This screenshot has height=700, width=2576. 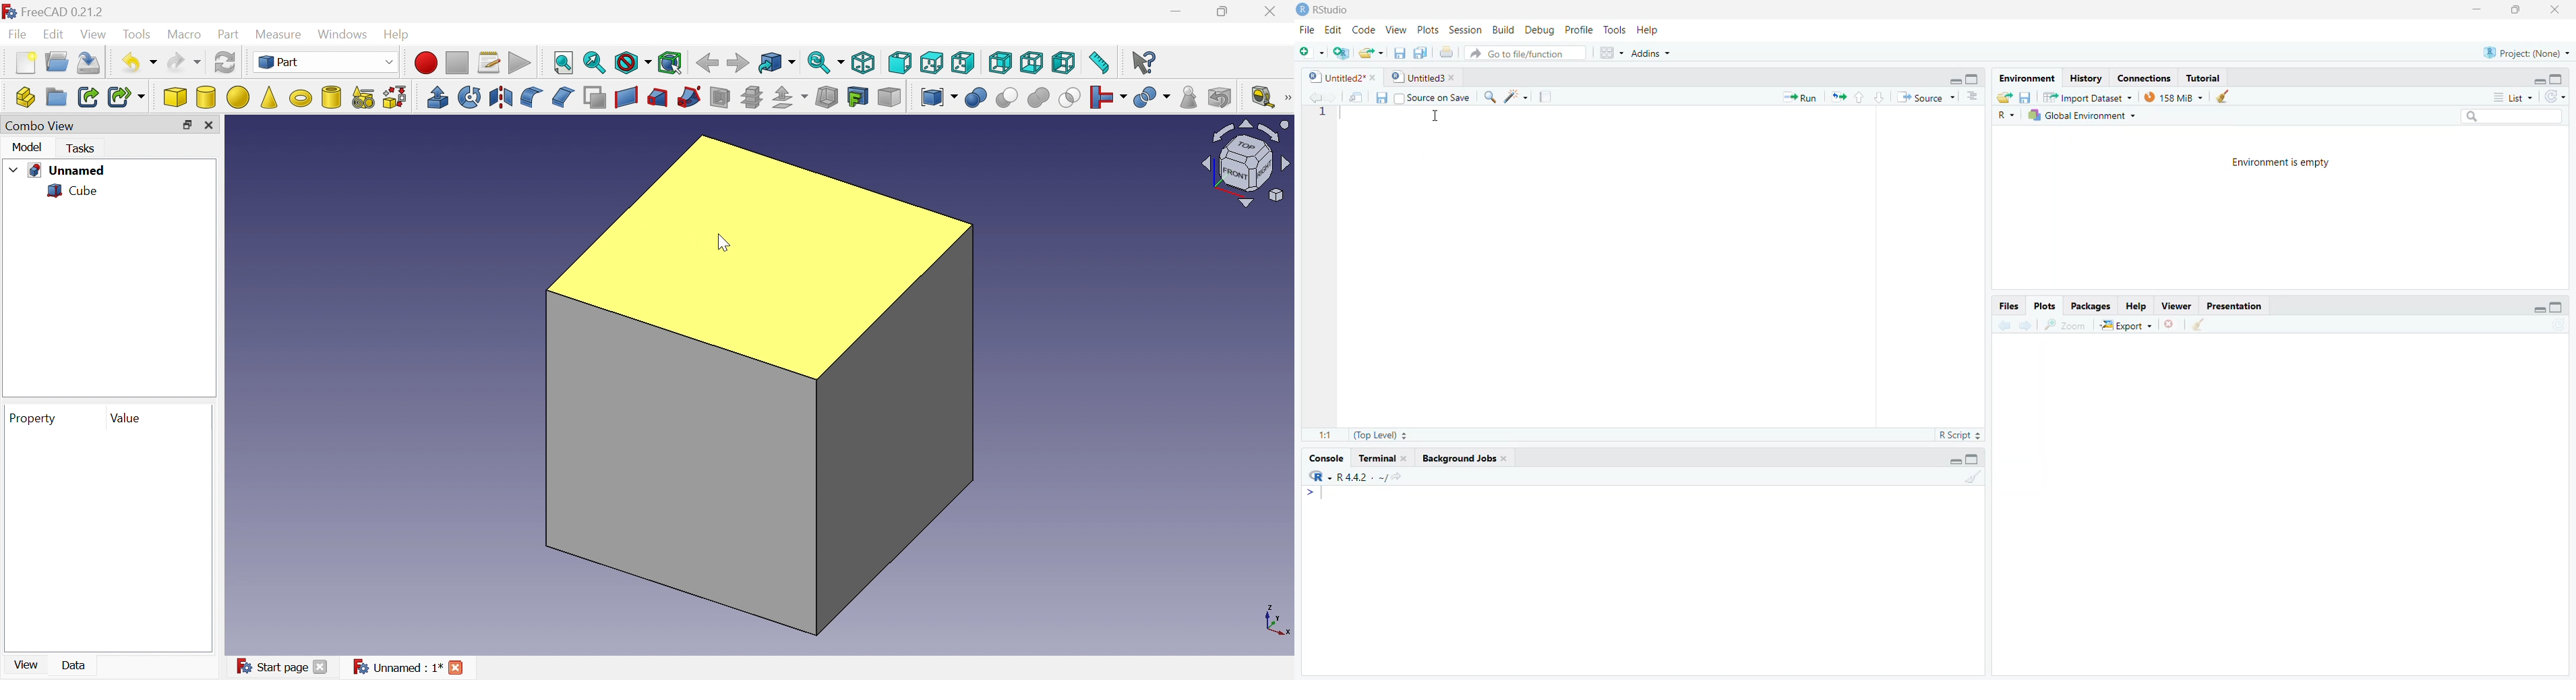 I want to click on Minimize/maximize, so click(x=2545, y=305).